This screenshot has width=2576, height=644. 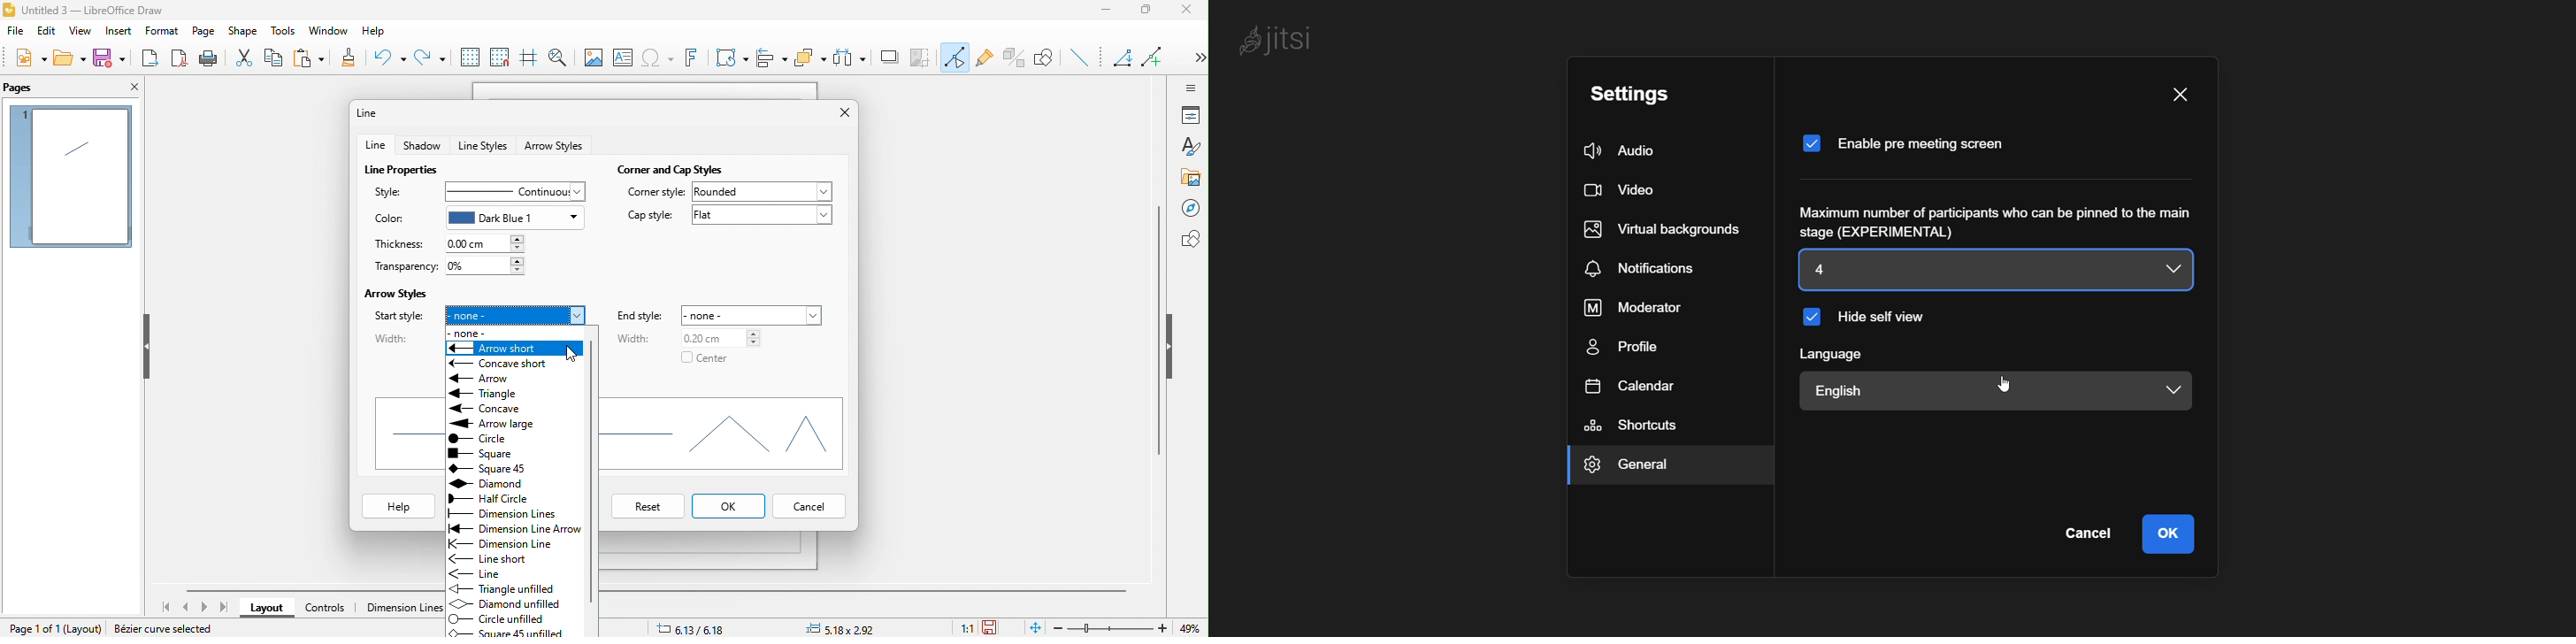 I want to click on next page, so click(x=204, y=608).